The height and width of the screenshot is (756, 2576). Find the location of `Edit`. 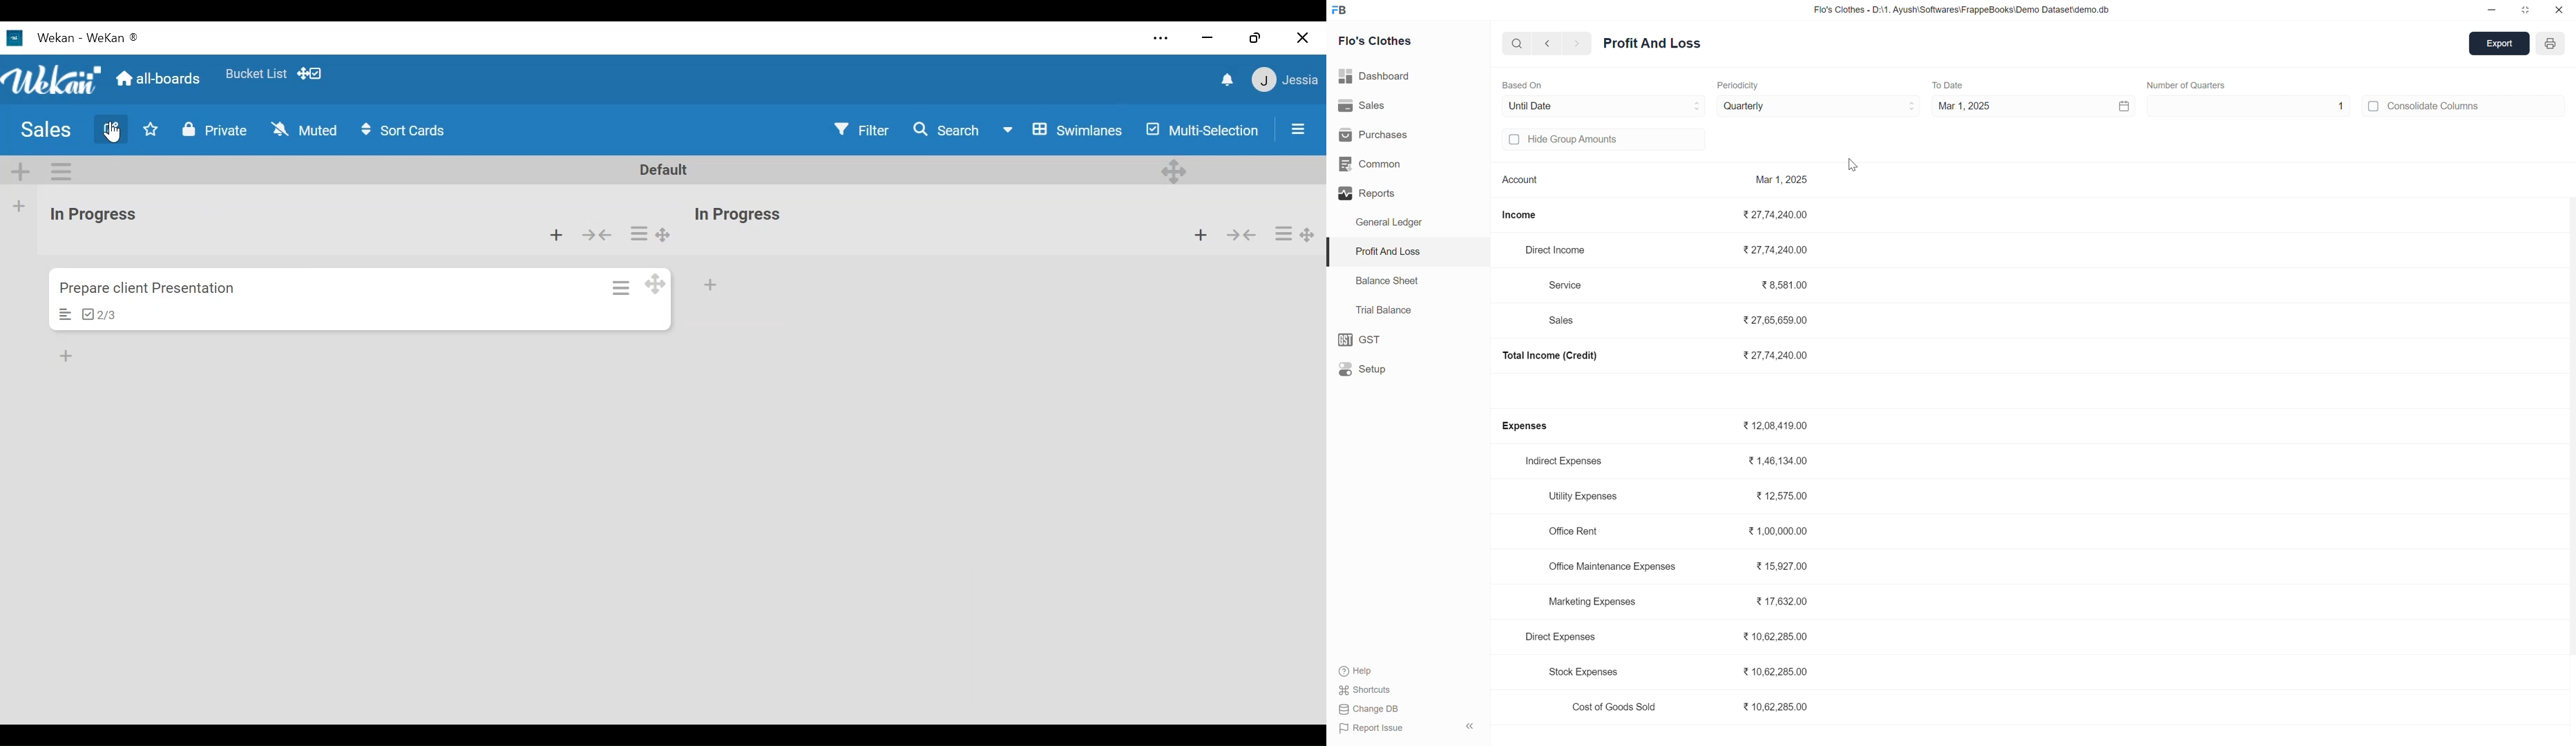

Edit is located at coordinates (111, 127).